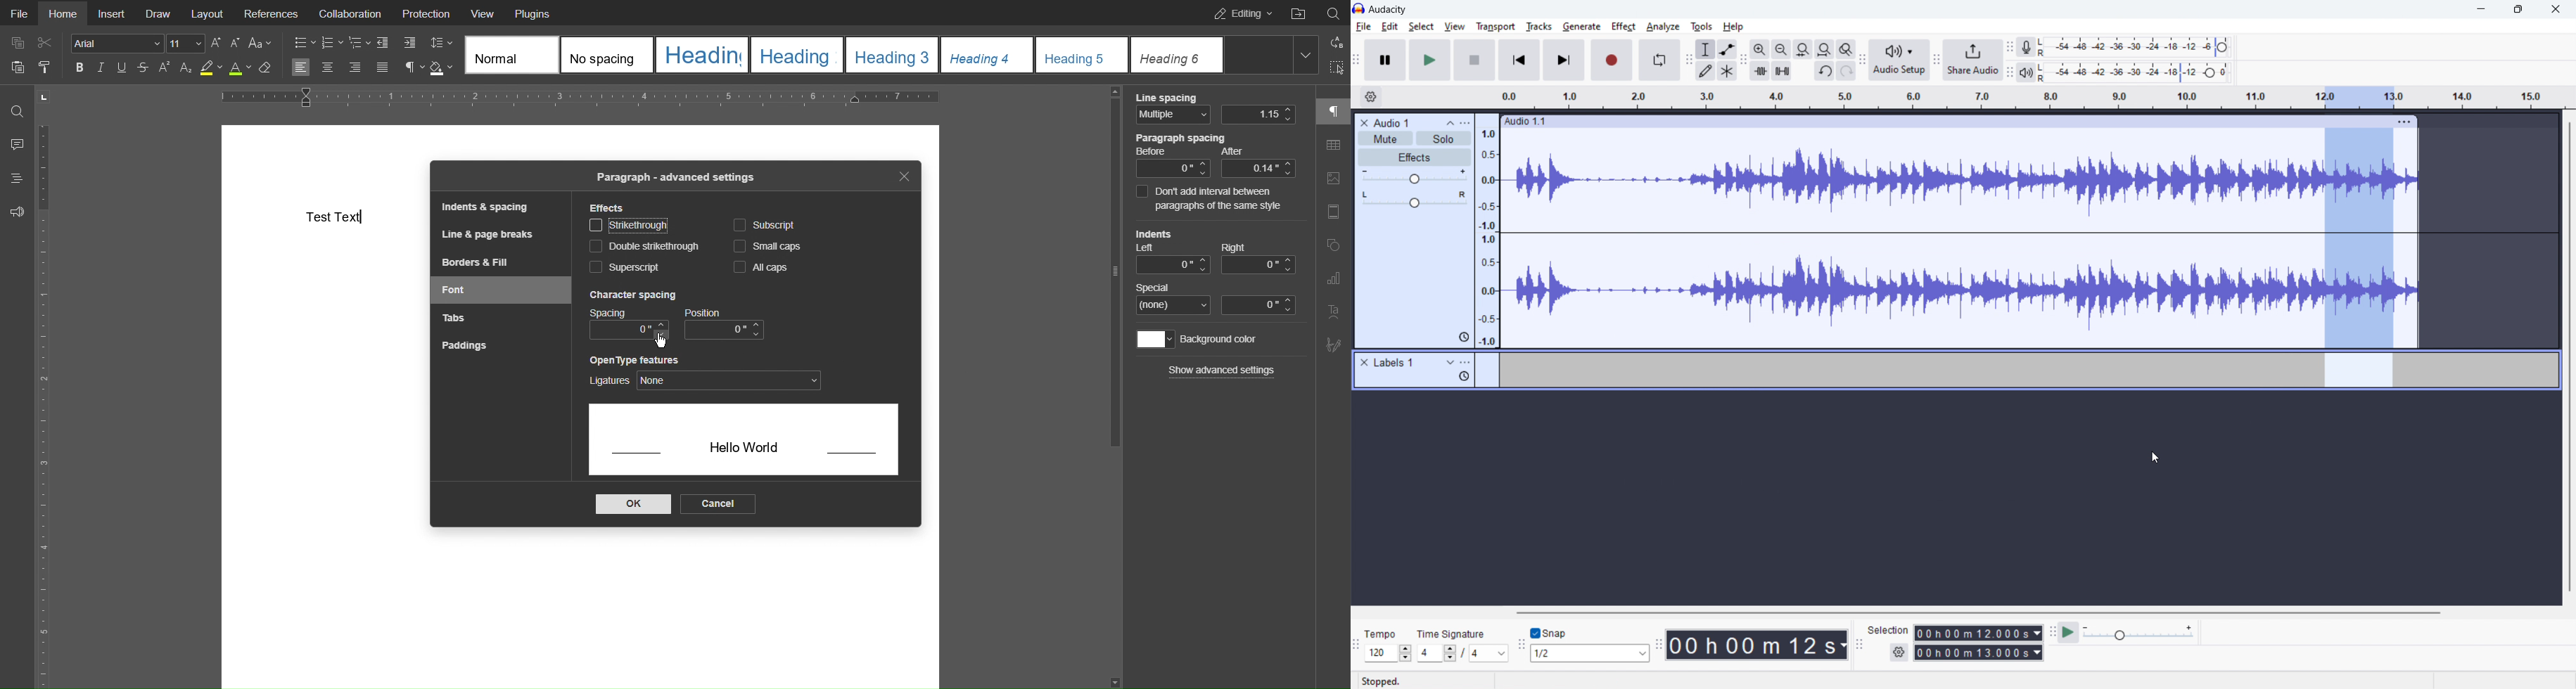 The height and width of the screenshot is (700, 2576). Describe the element at coordinates (1760, 49) in the screenshot. I see `zoom in` at that location.